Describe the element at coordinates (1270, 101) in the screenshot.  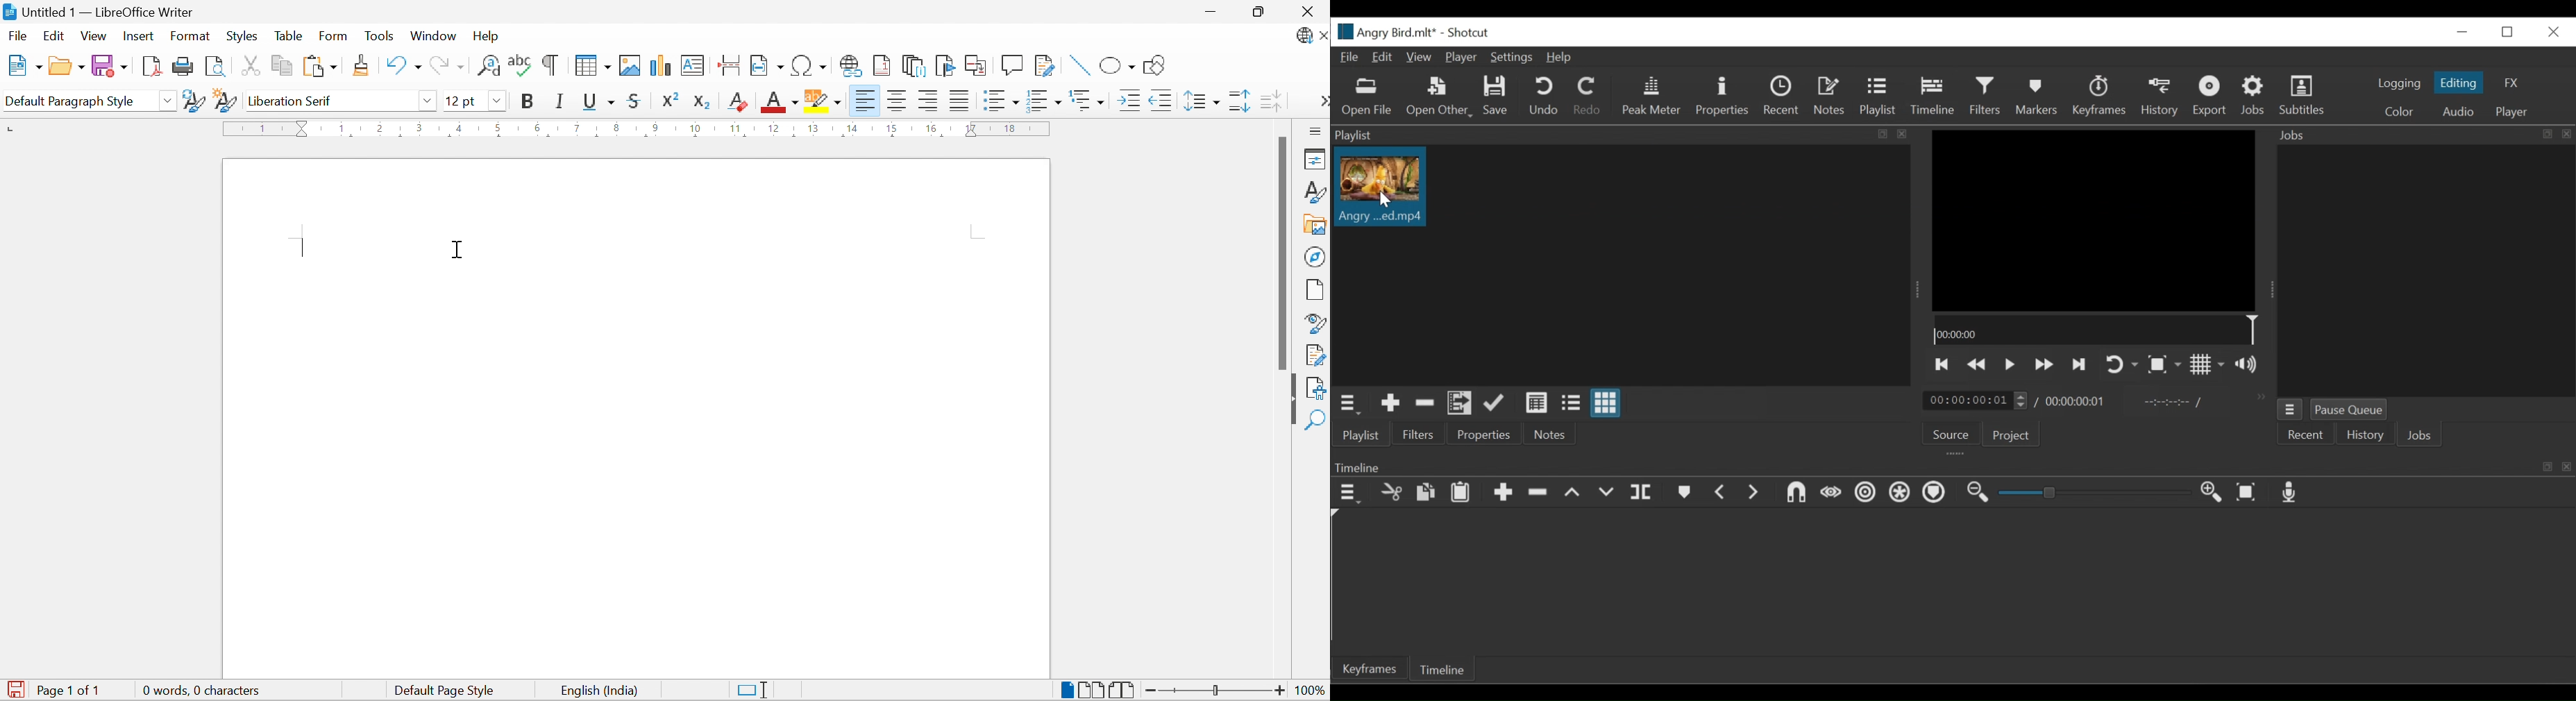
I see `Decrease Paragraph Spacing` at that location.